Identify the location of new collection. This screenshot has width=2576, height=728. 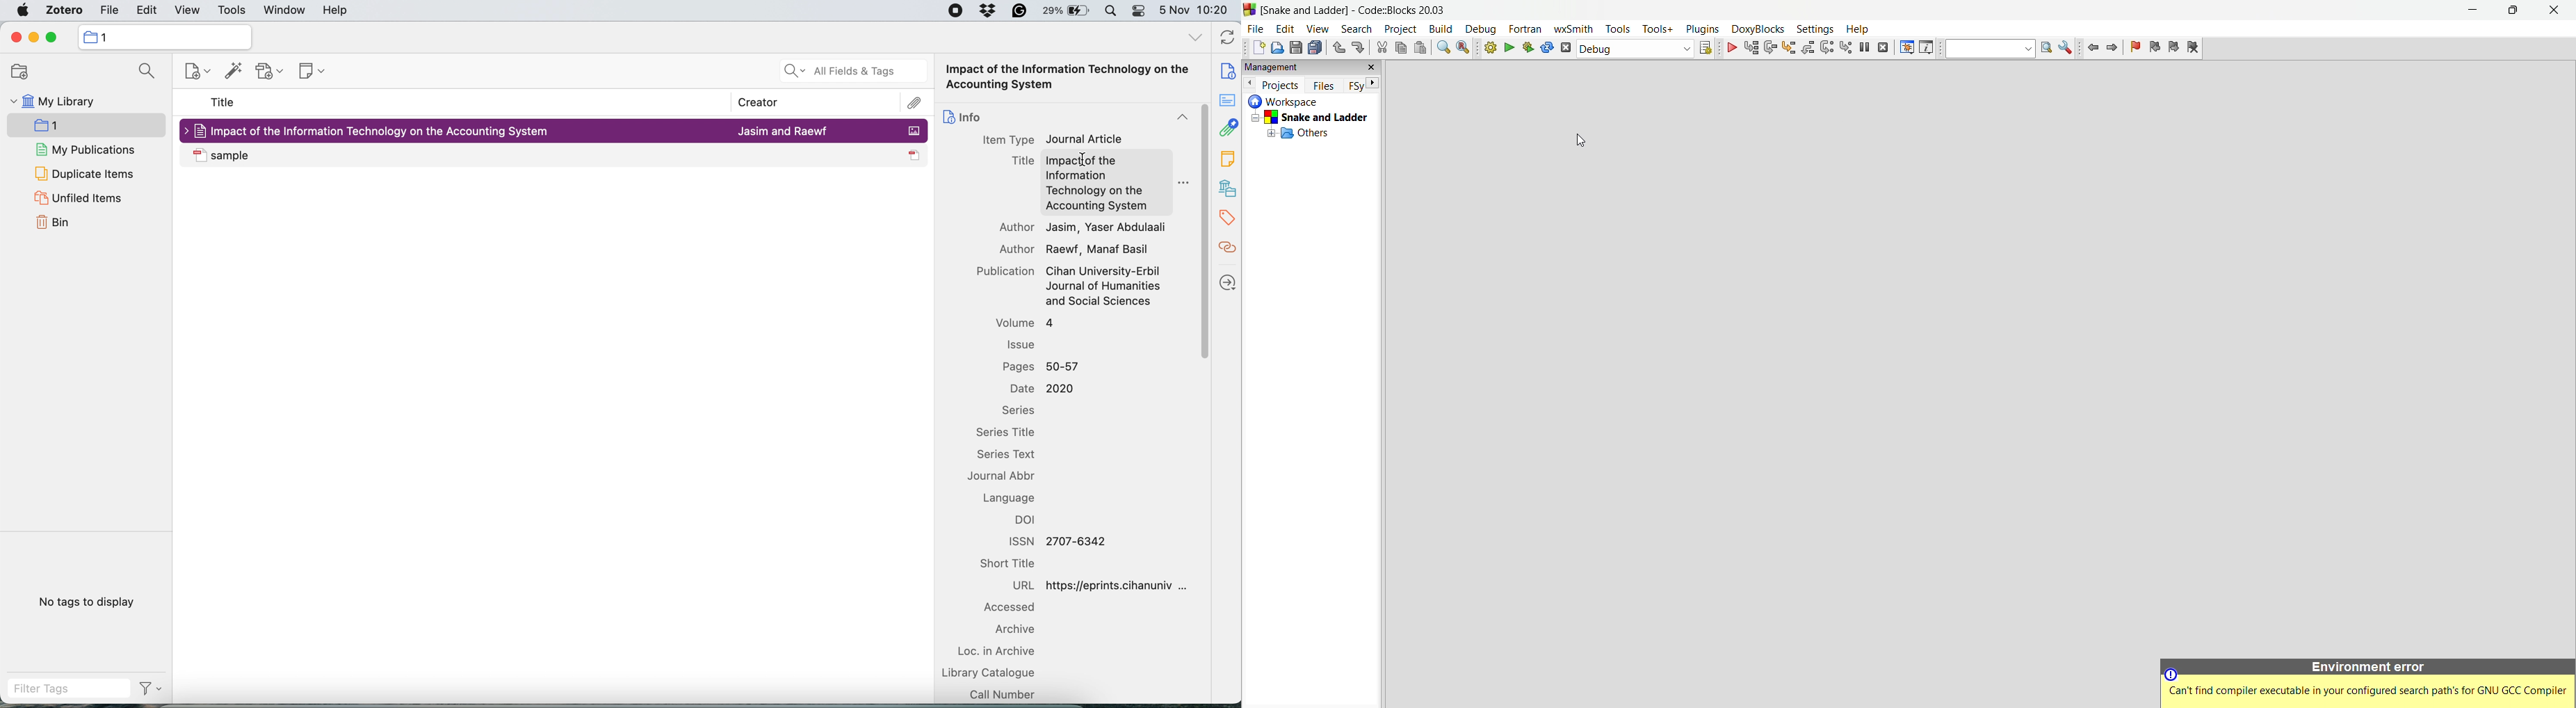
(84, 125).